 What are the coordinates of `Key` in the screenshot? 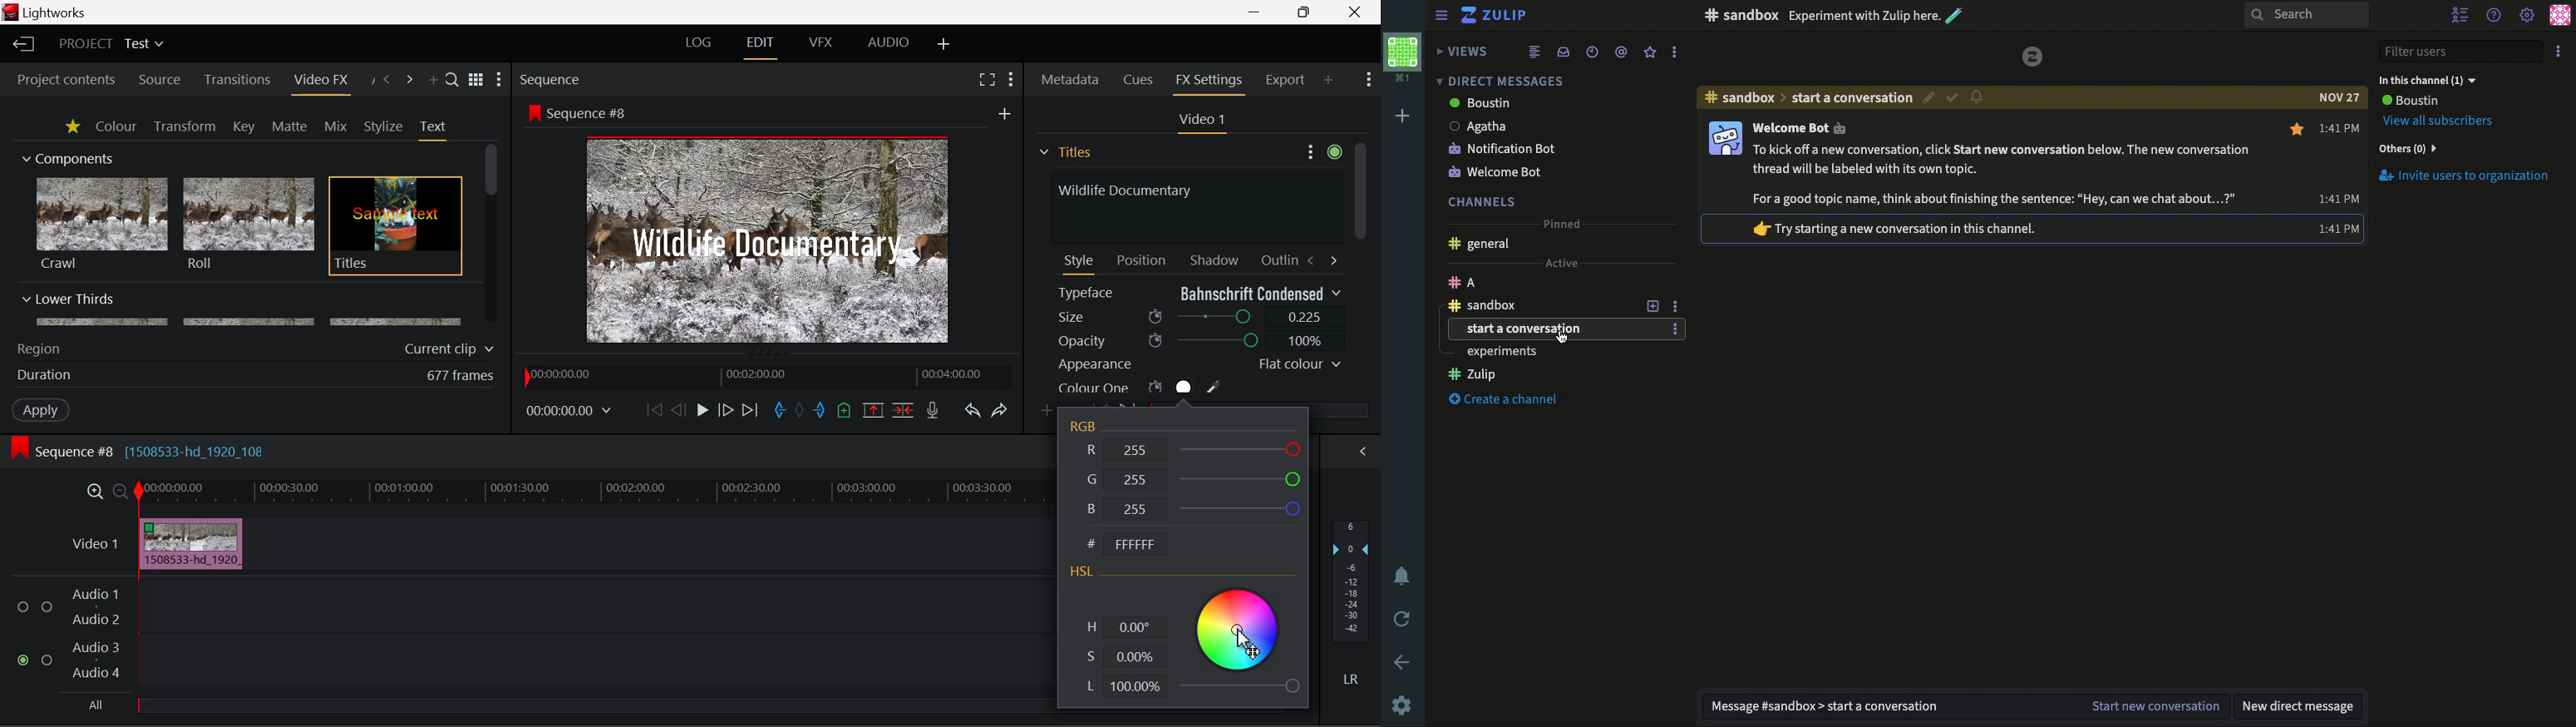 It's located at (245, 127).